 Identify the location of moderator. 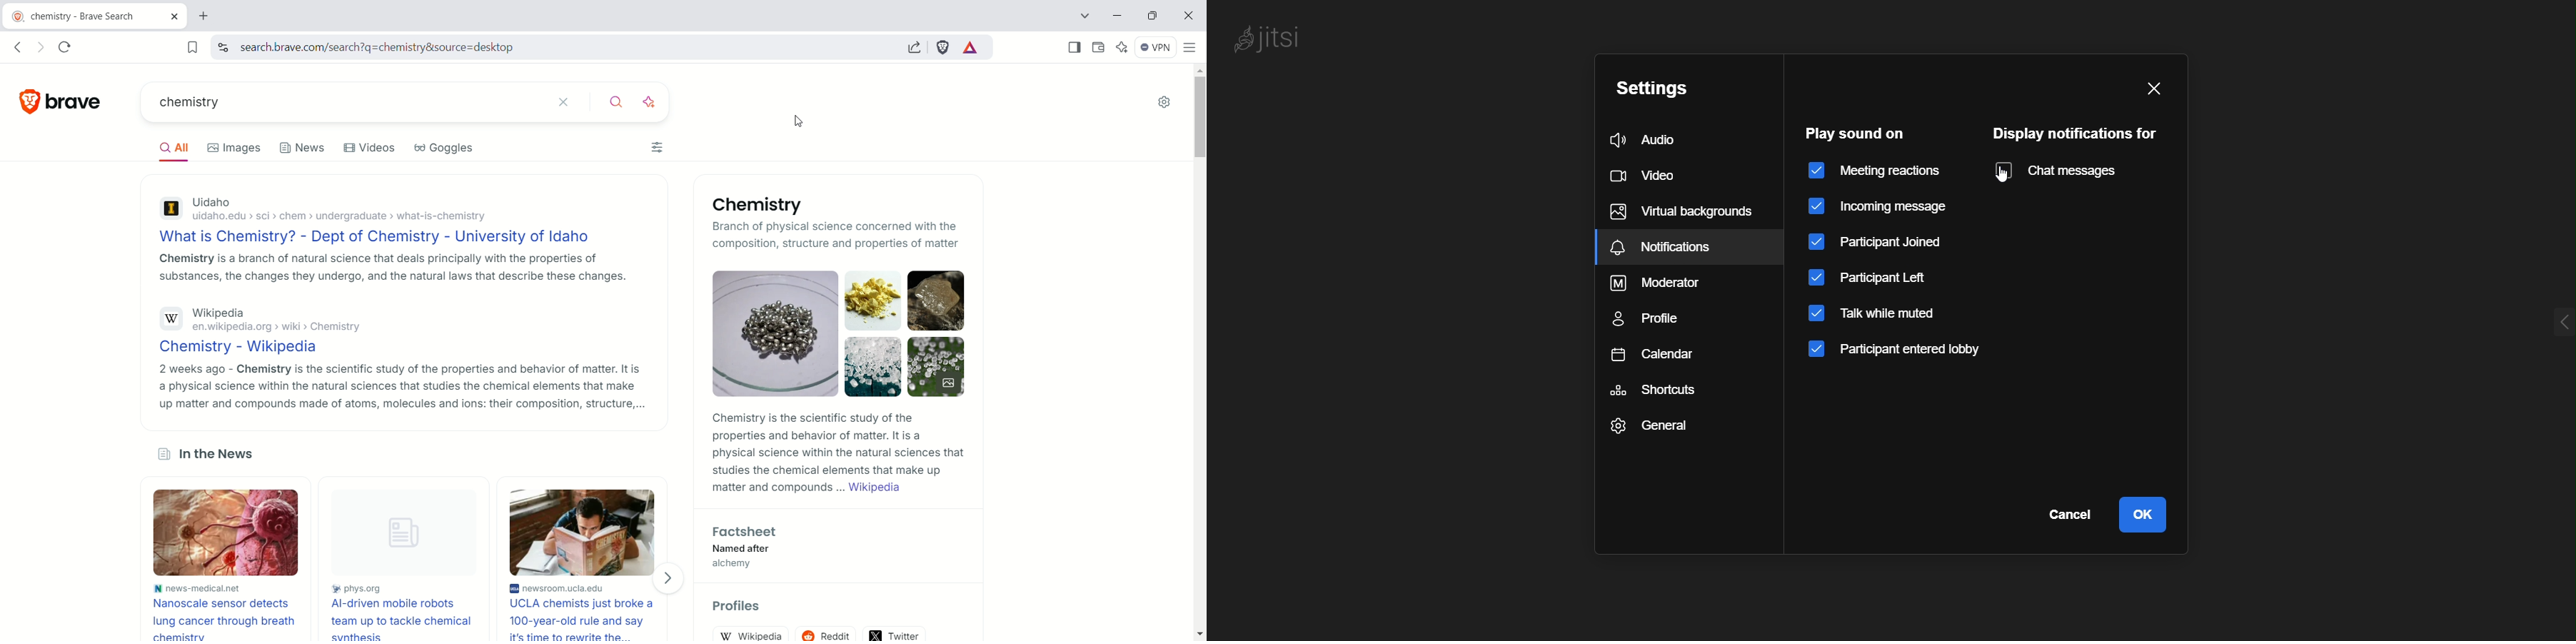
(1664, 286).